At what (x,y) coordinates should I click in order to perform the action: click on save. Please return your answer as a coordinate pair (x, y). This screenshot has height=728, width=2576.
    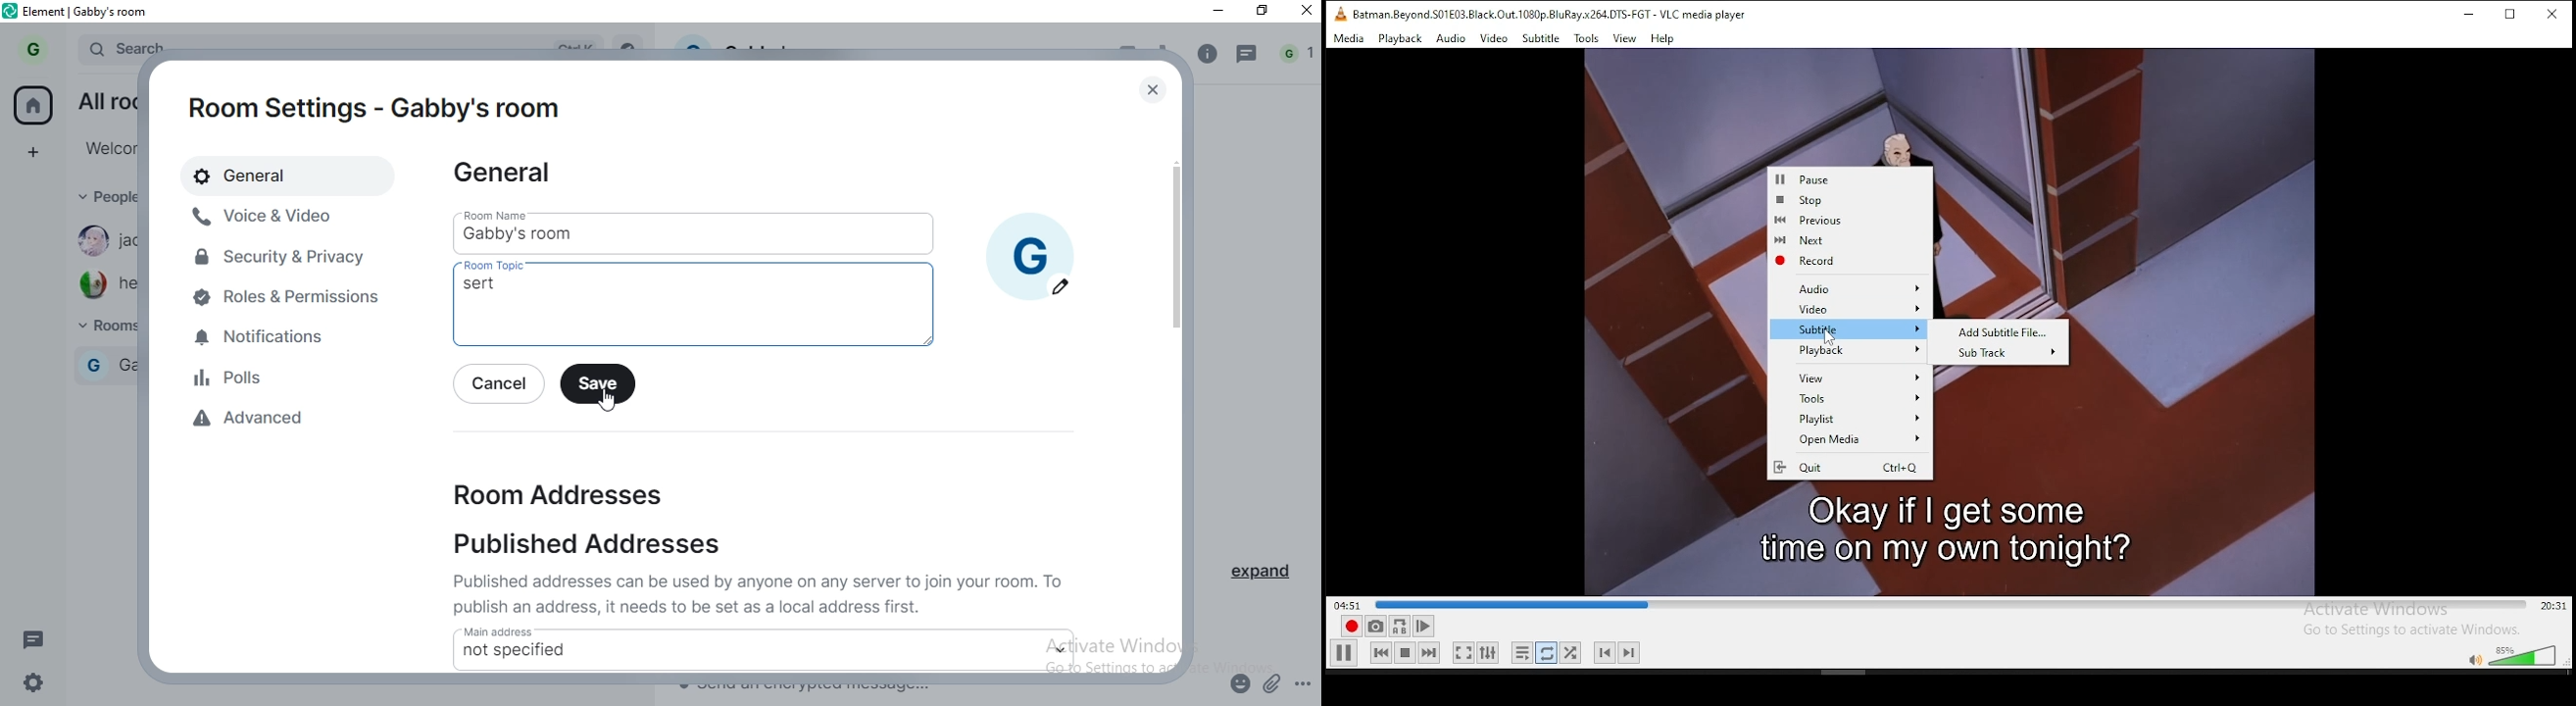
    Looking at the image, I should click on (599, 382).